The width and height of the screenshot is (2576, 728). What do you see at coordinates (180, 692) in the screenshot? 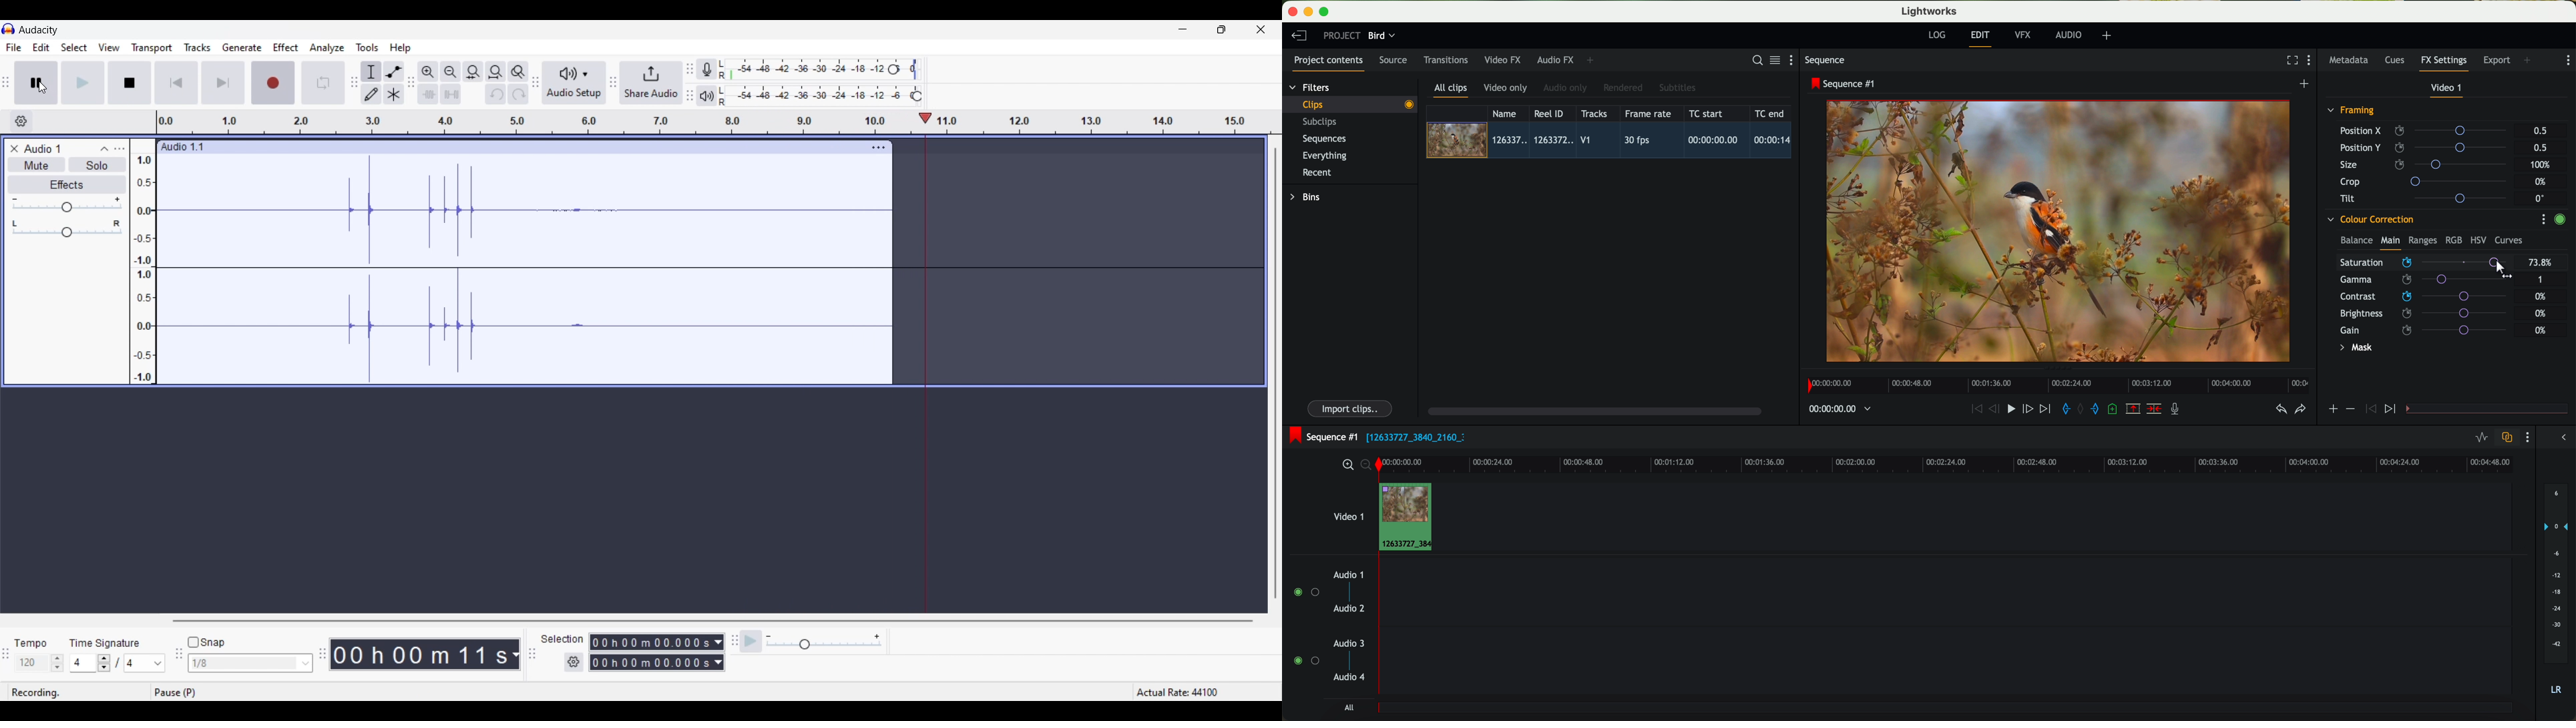
I see `Description of selected icon` at bounding box center [180, 692].